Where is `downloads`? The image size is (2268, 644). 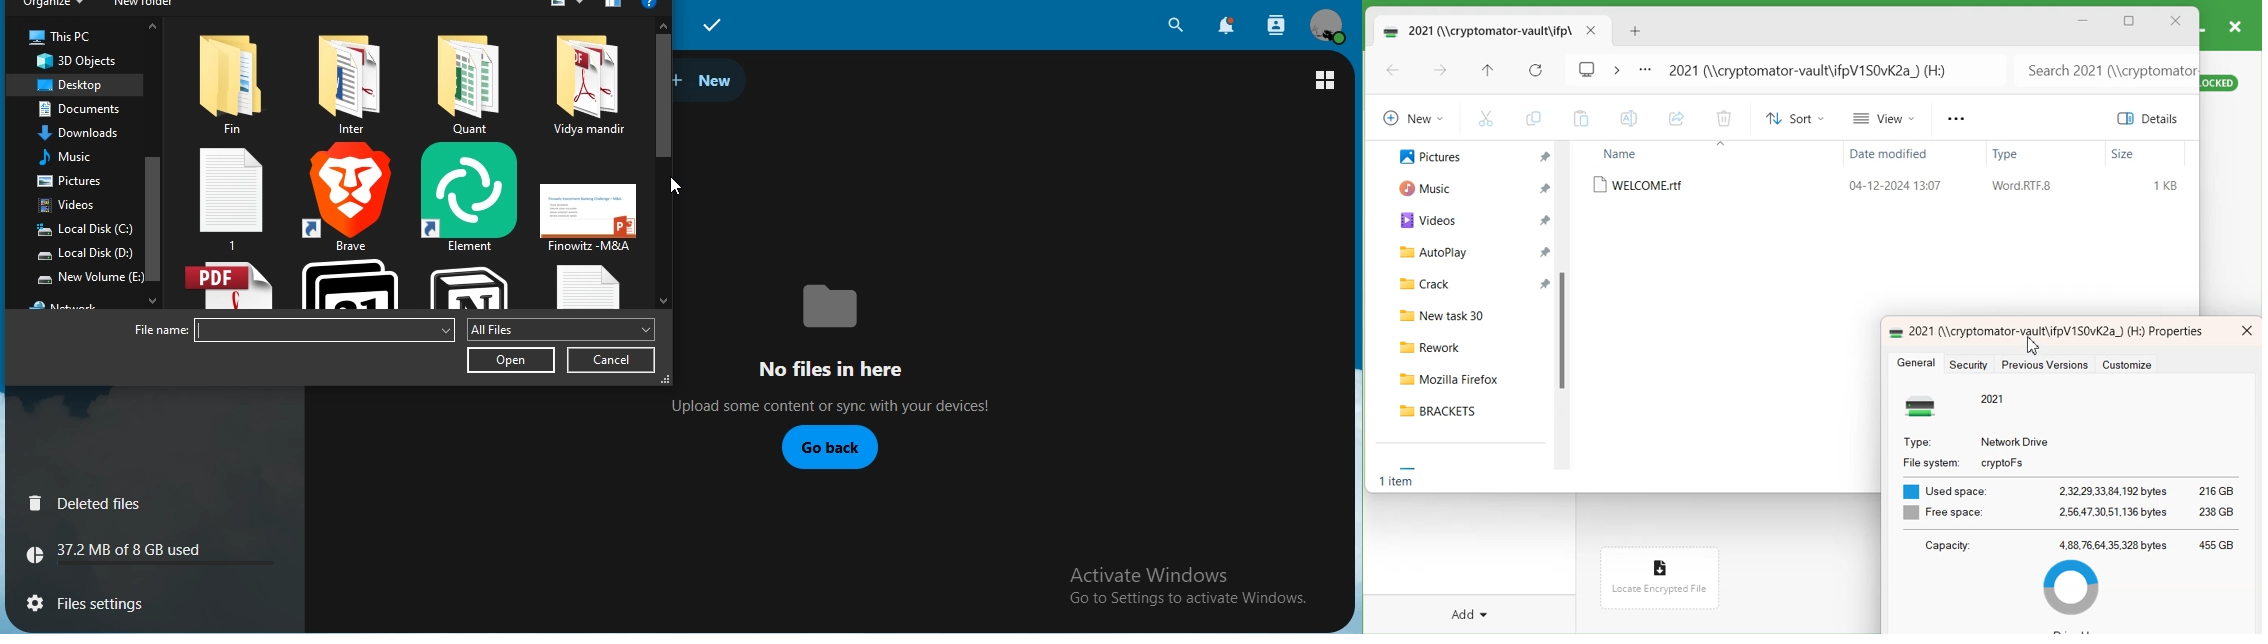 downloads is located at coordinates (83, 132).